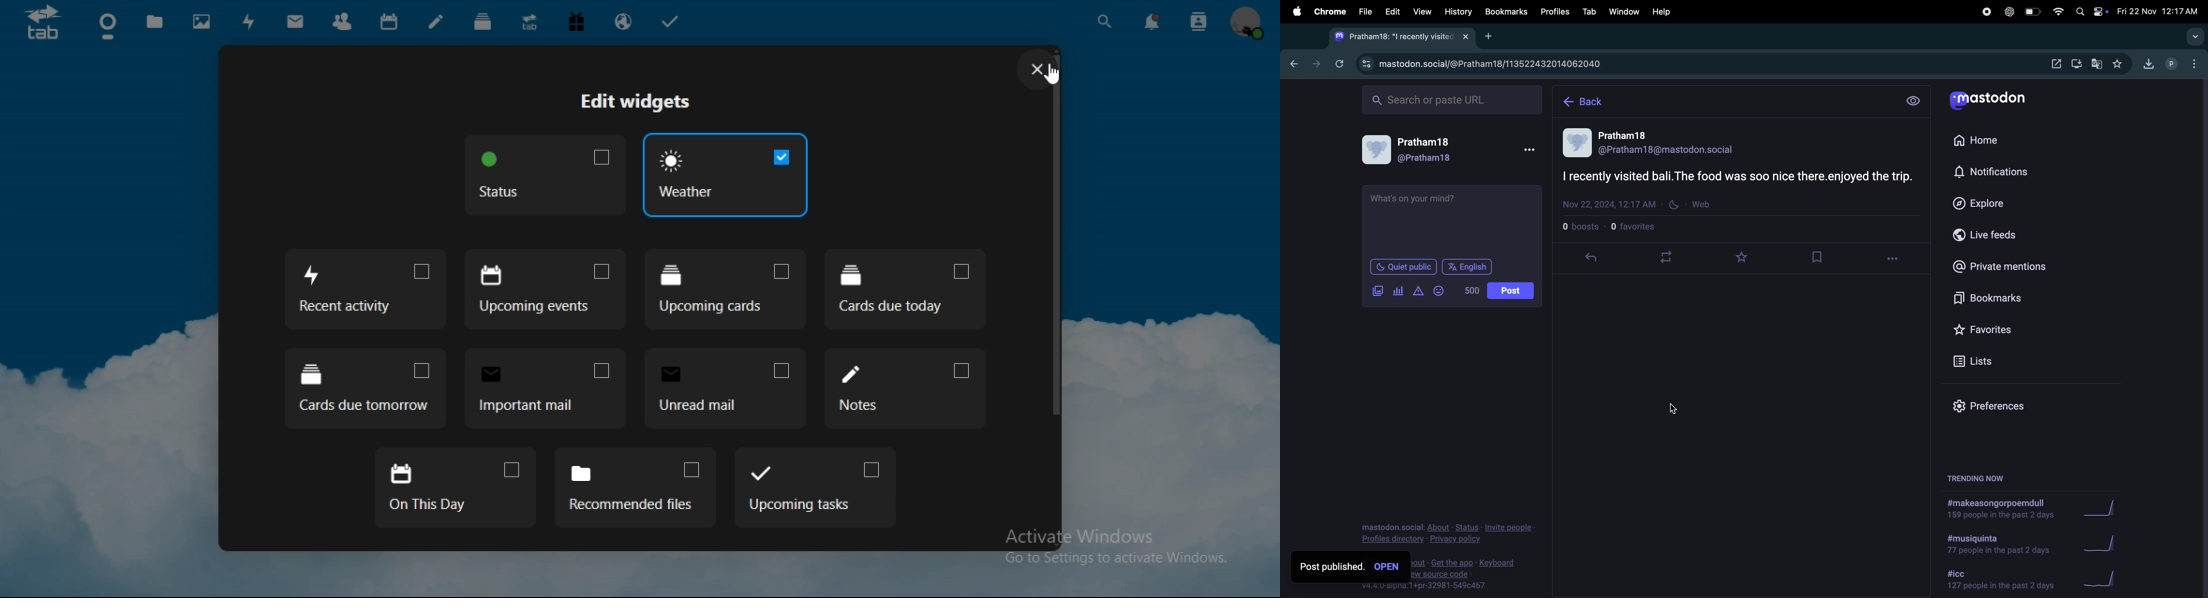 The image size is (2212, 616). What do you see at coordinates (1438, 291) in the screenshot?
I see `add emoji` at bounding box center [1438, 291].